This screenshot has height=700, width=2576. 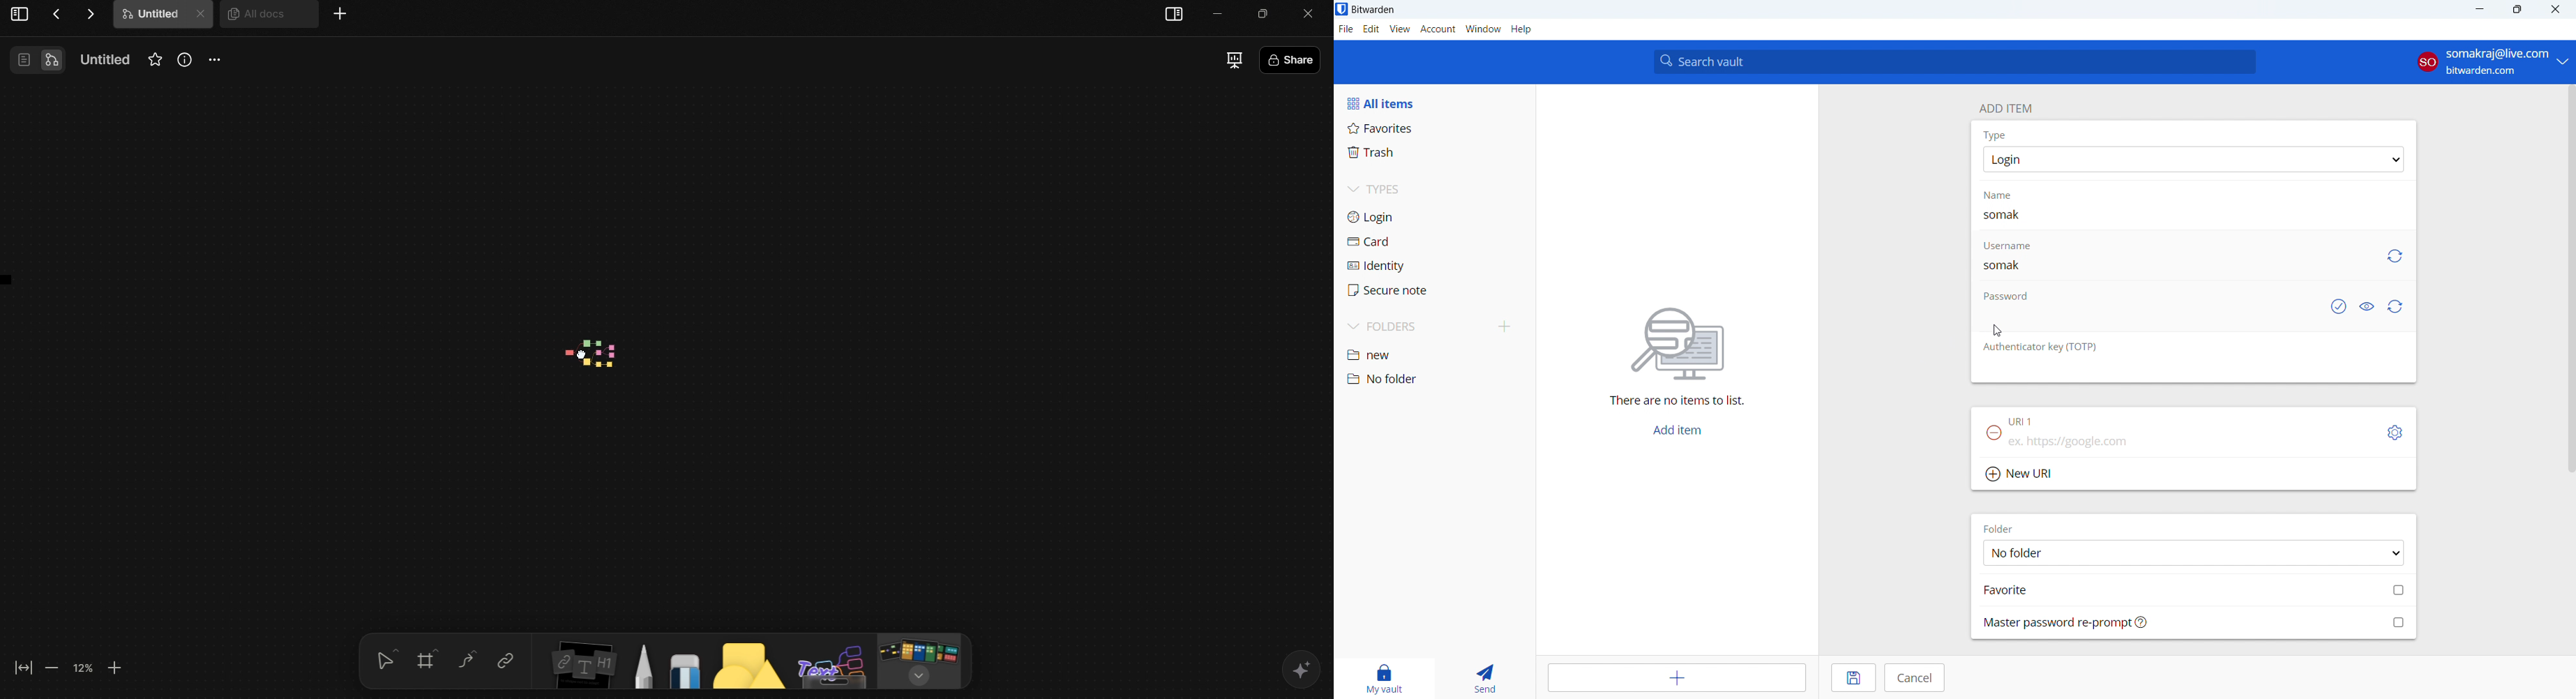 I want to click on secure note, so click(x=1435, y=290).